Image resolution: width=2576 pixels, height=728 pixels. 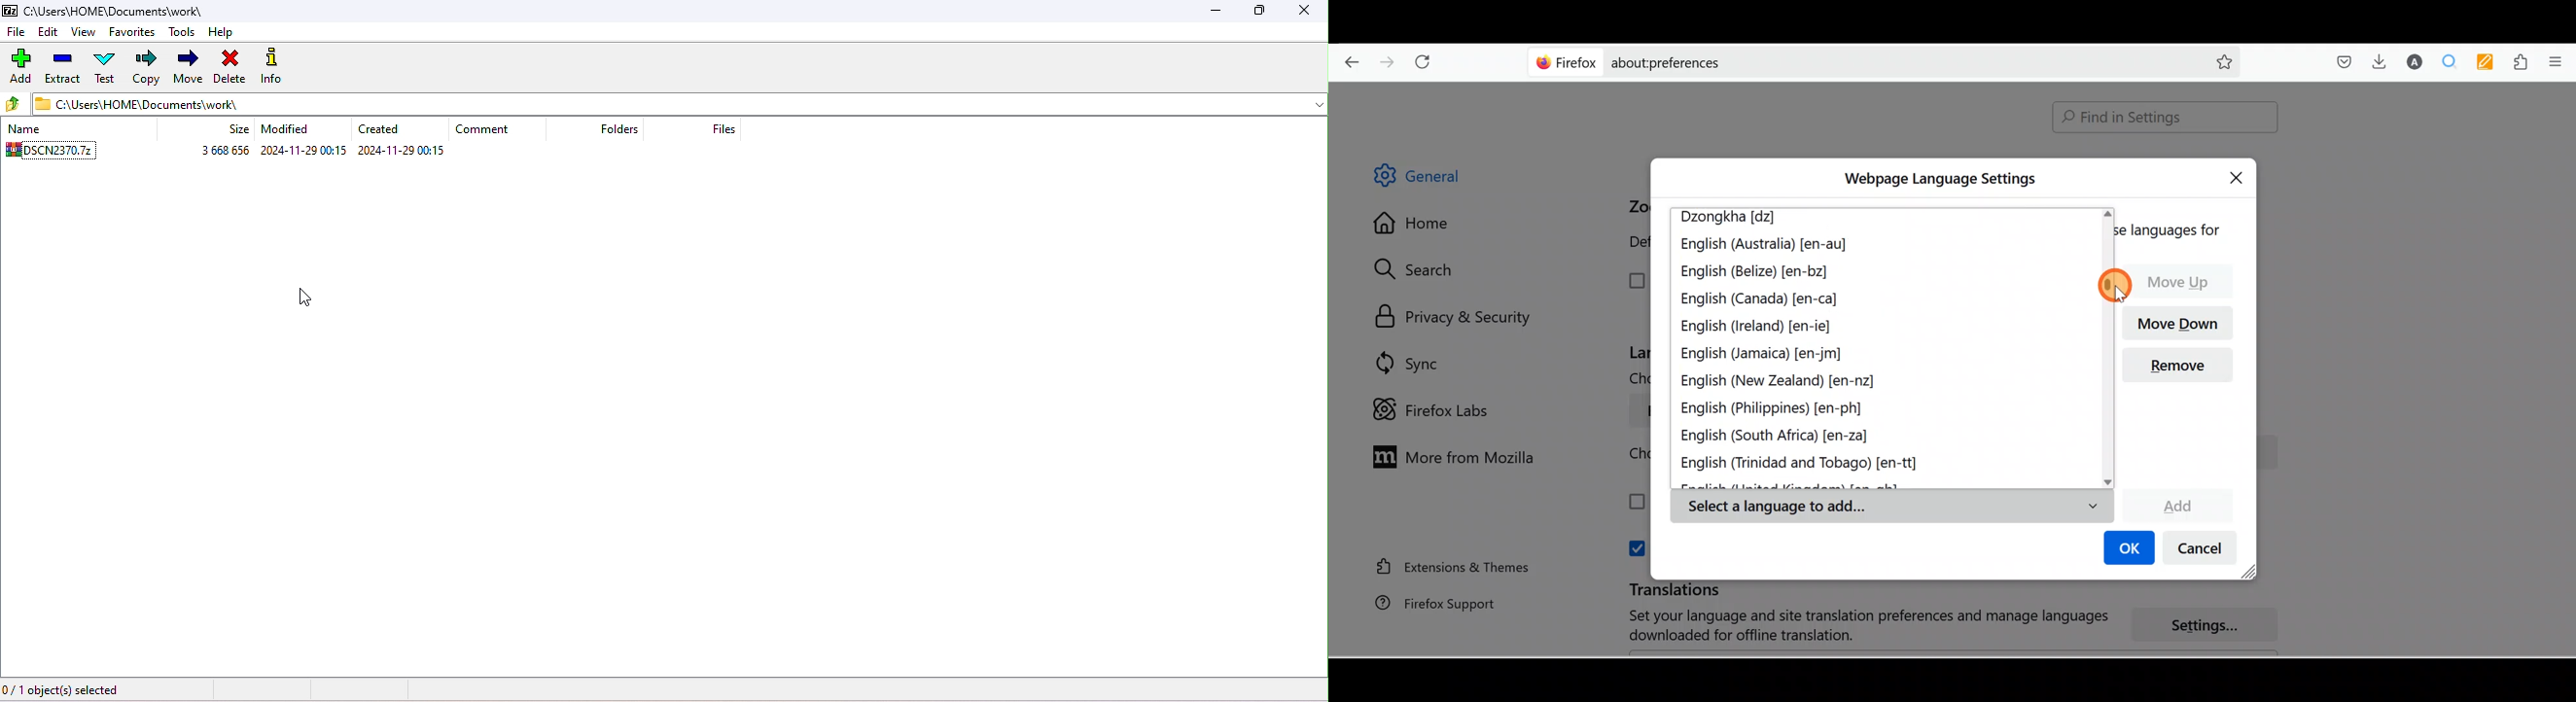 What do you see at coordinates (1737, 218) in the screenshot?
I see `Dzongkha [dz]` at bounding box center [1737, 218].